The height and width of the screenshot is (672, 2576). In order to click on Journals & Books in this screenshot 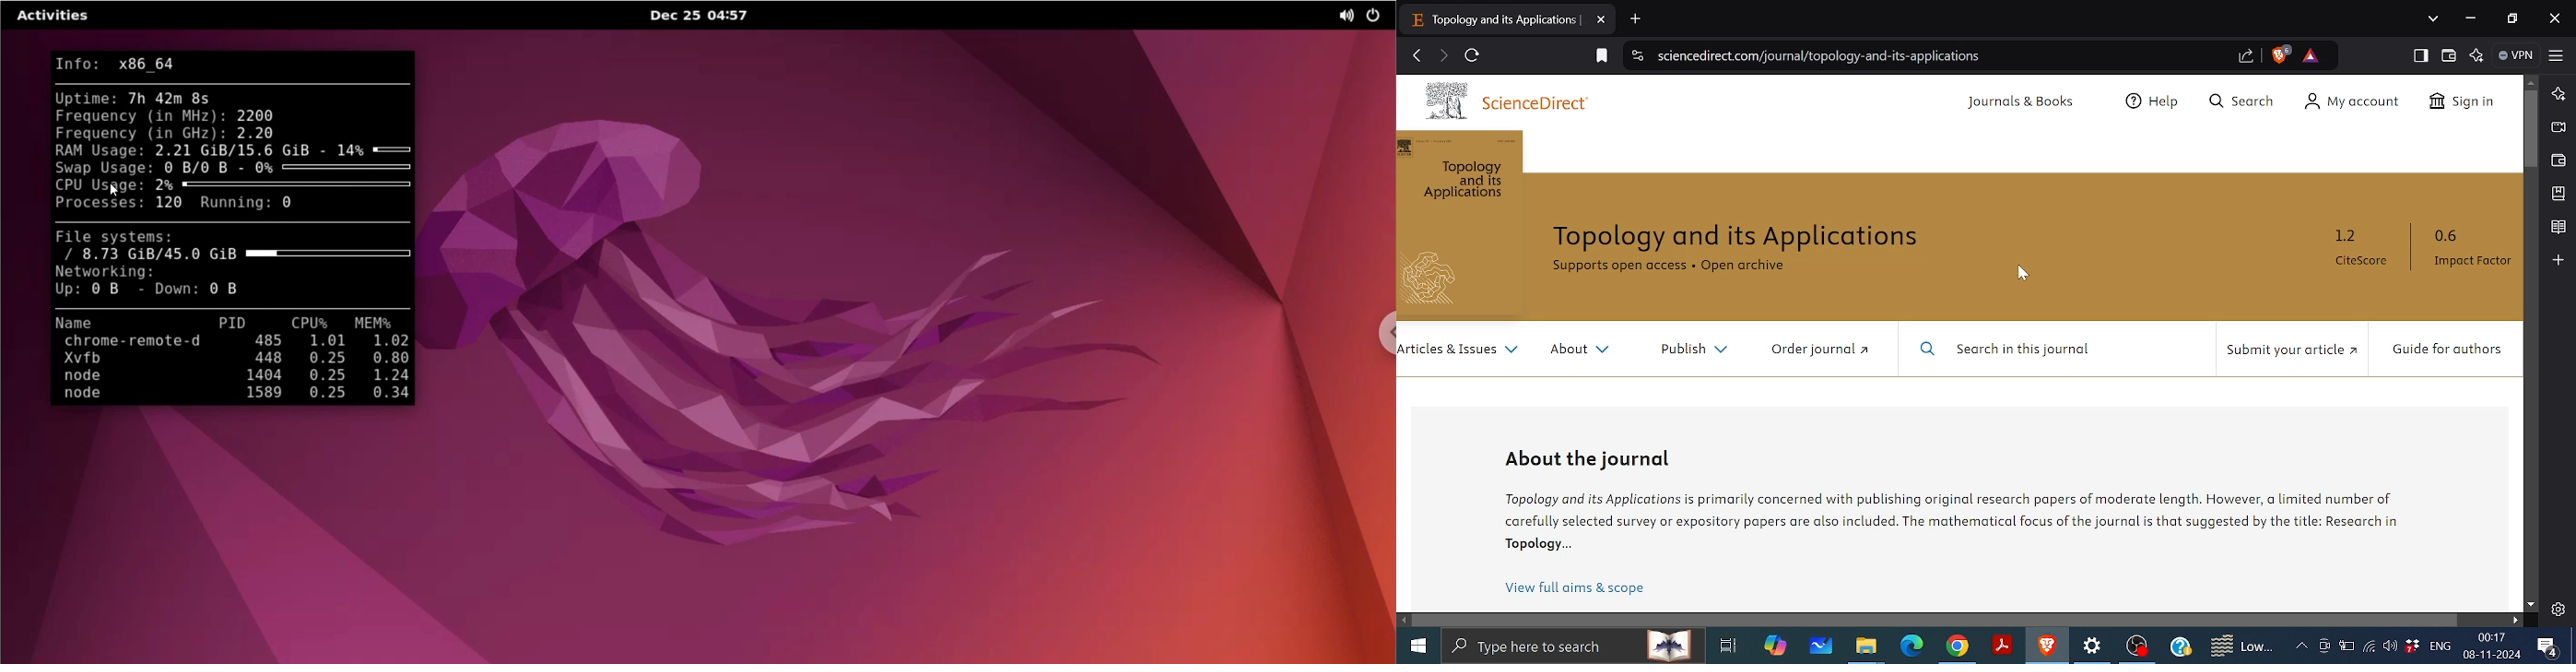, I will do `click(2024, 103)`.